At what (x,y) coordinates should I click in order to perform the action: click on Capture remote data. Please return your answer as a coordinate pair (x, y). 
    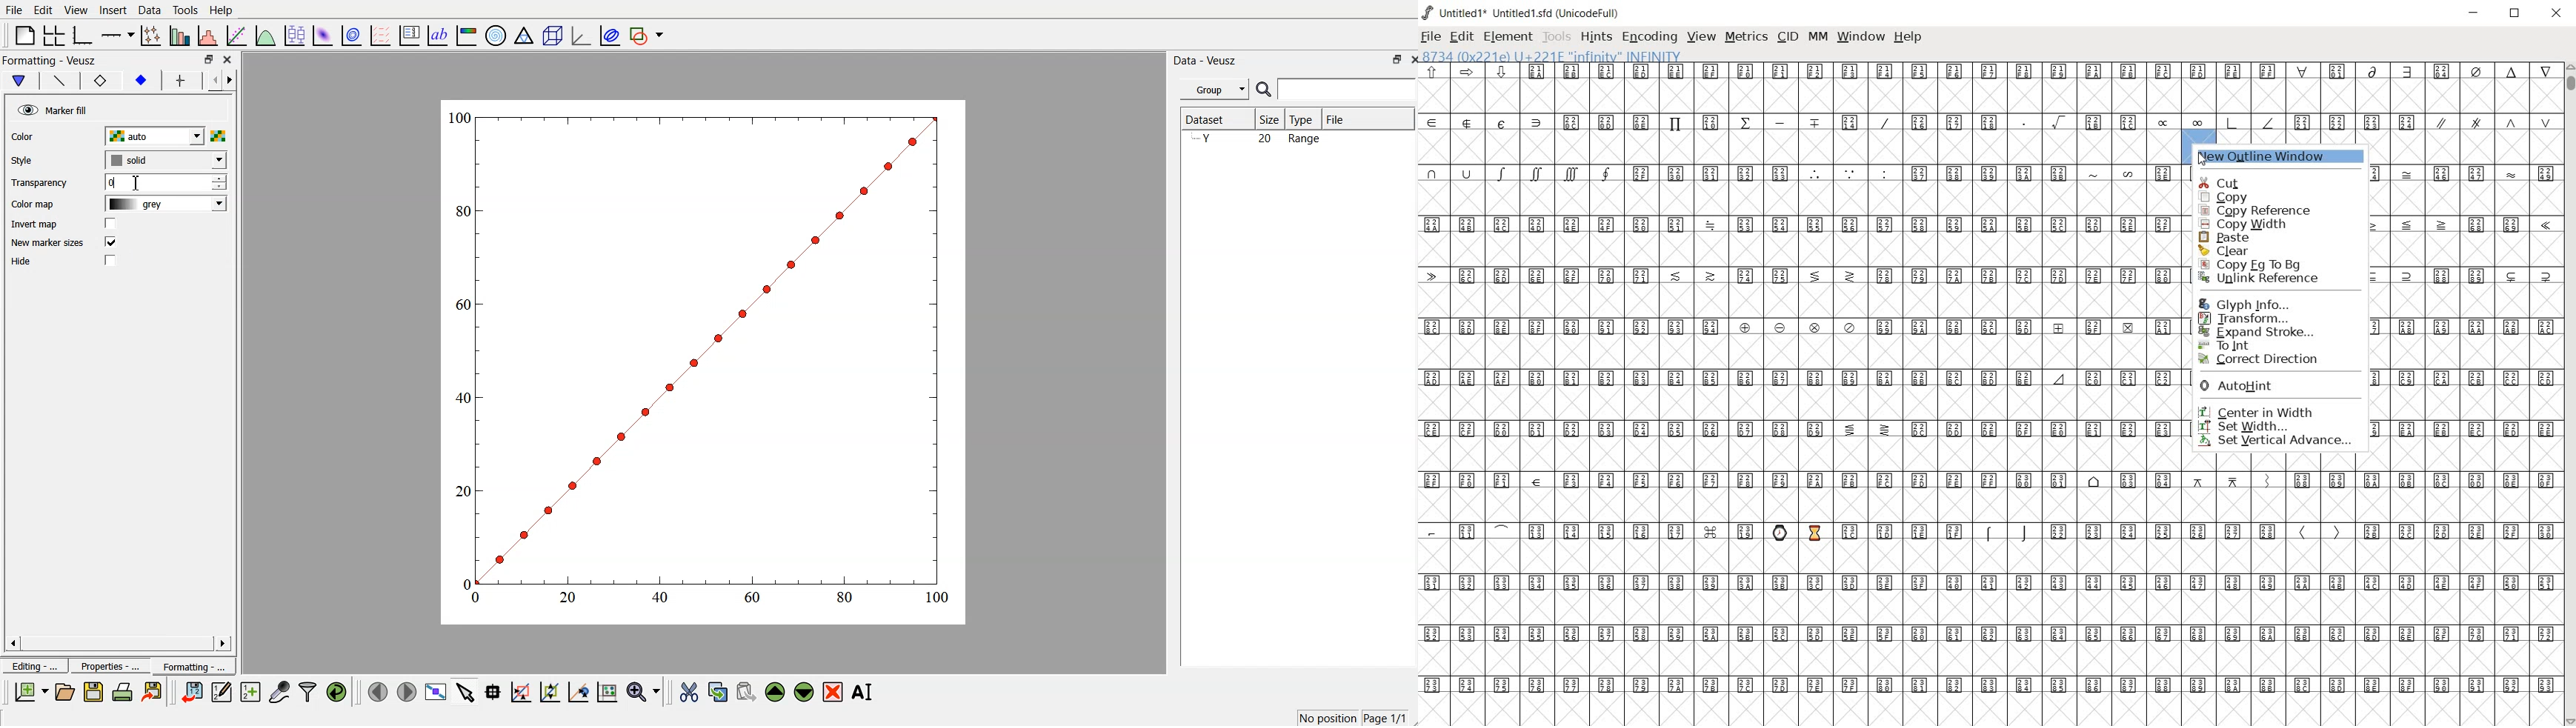
    Looking at the image, I should click on (280, 690).